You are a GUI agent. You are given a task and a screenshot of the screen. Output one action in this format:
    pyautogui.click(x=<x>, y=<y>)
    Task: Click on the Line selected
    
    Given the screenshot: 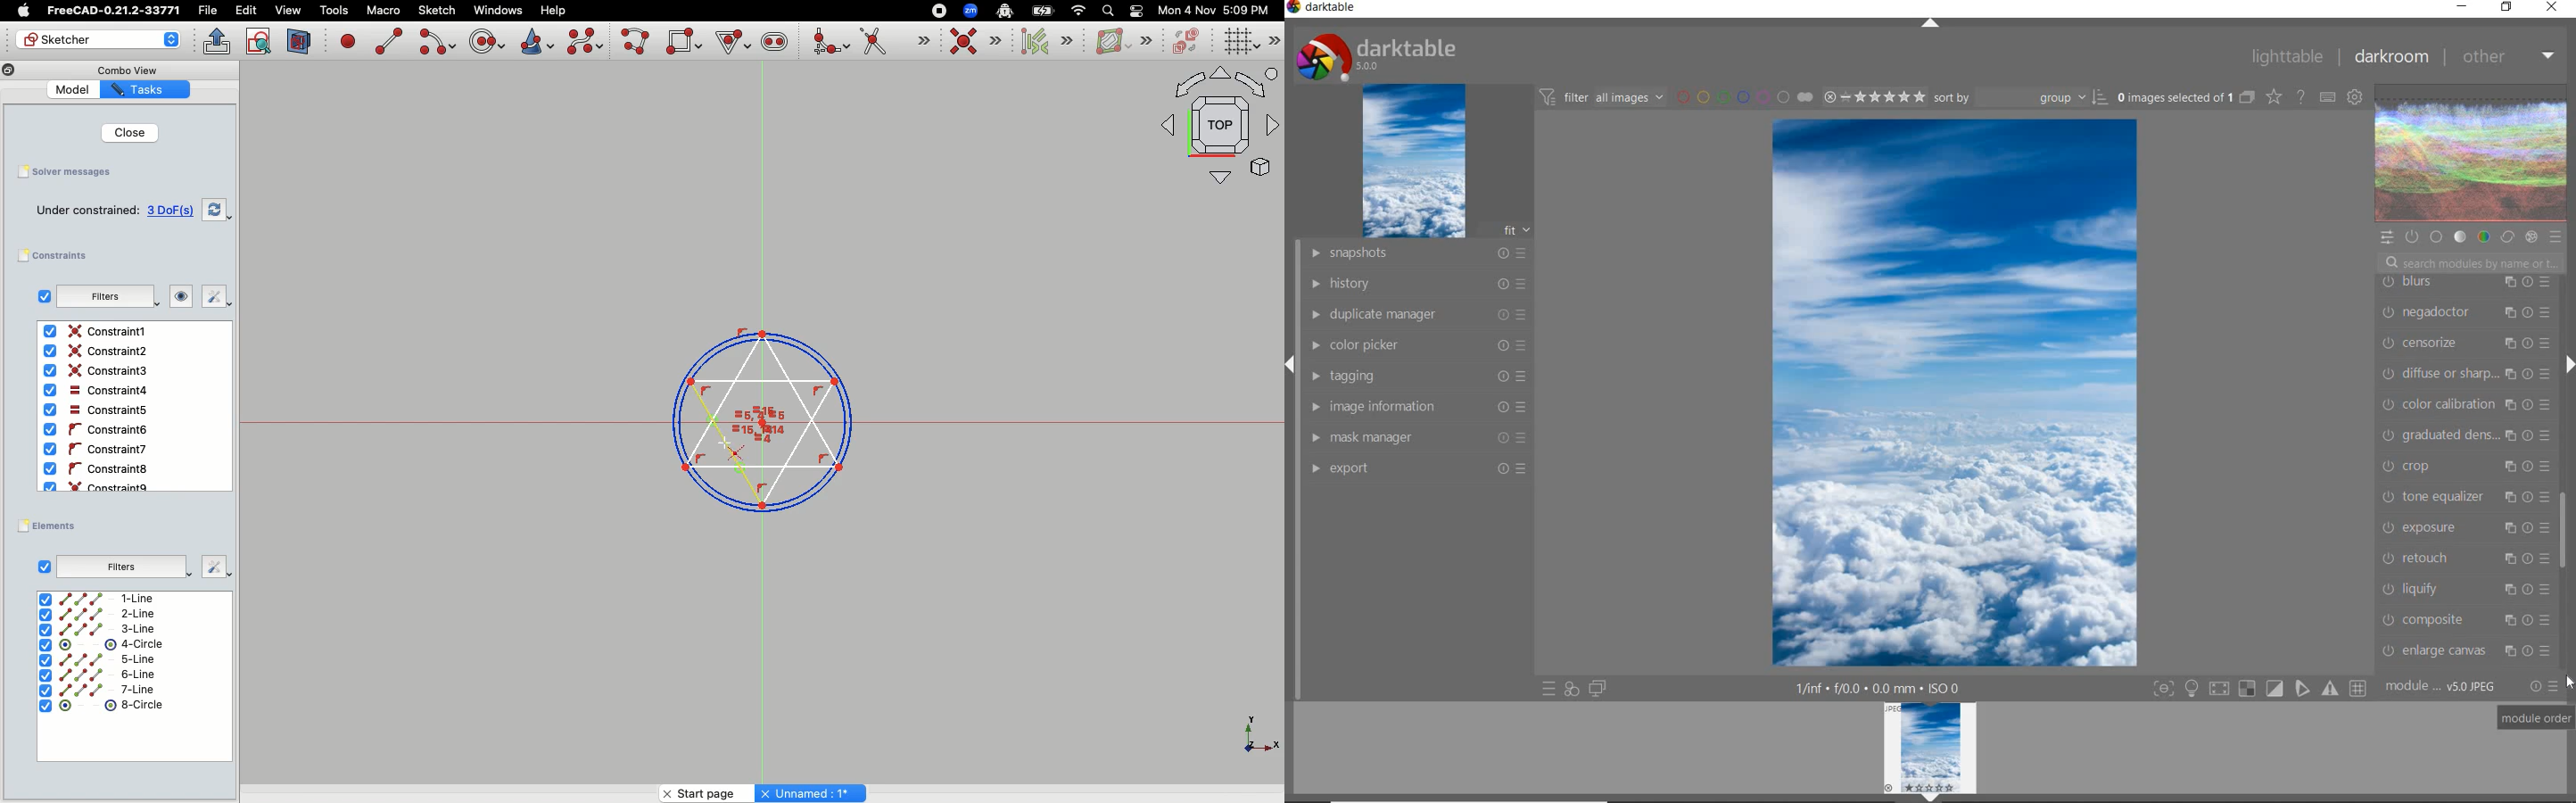 What is the action you would take?
    pyautogui.click(x=760, y=416)
    